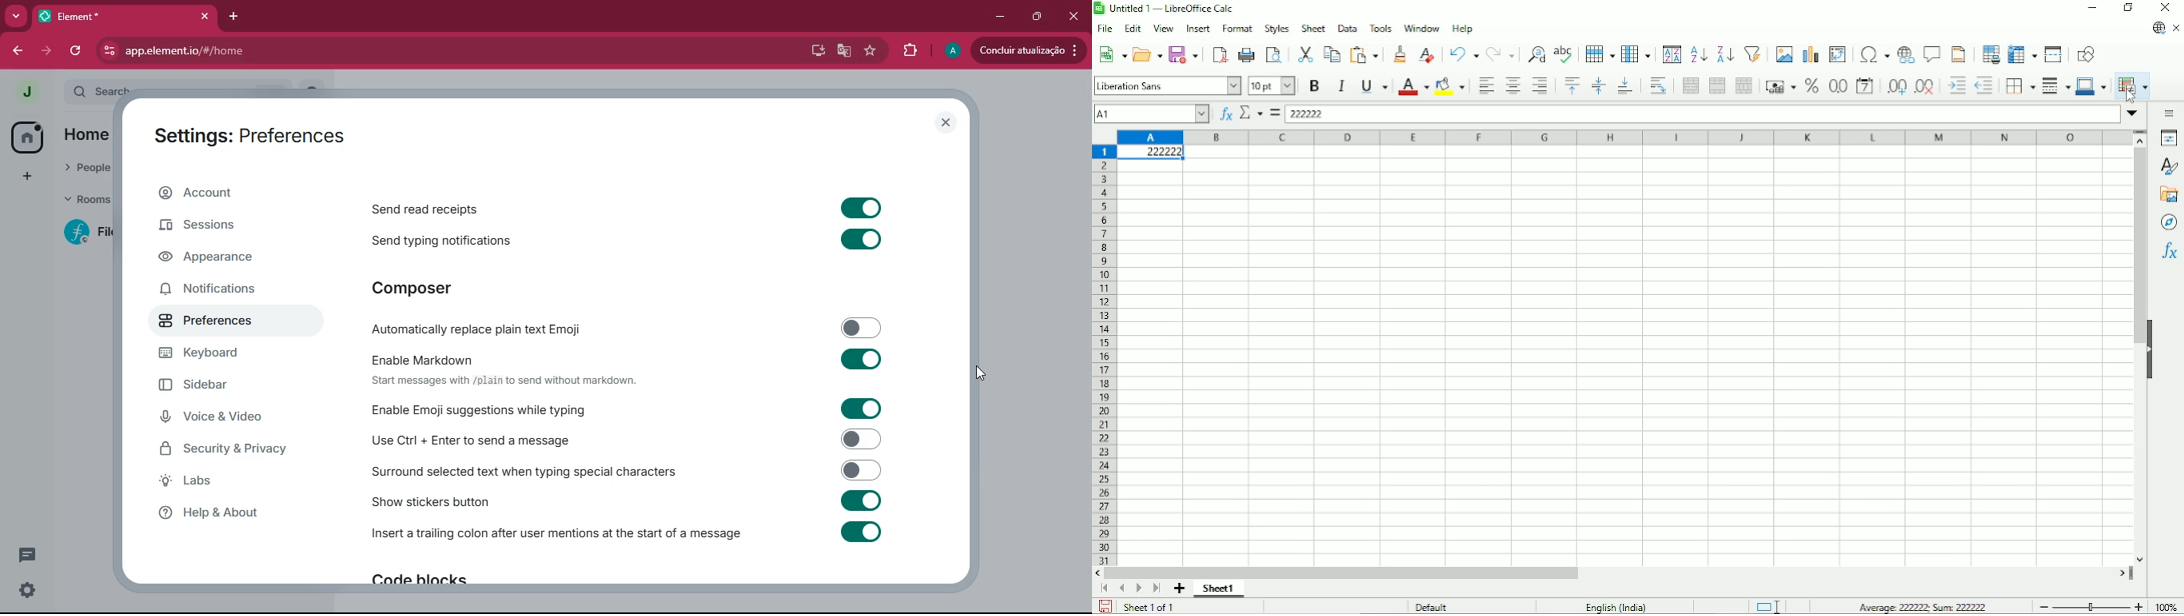 The width and height of the screenshot is (2184, 616). I want to click on notifications, so click(228, 292).